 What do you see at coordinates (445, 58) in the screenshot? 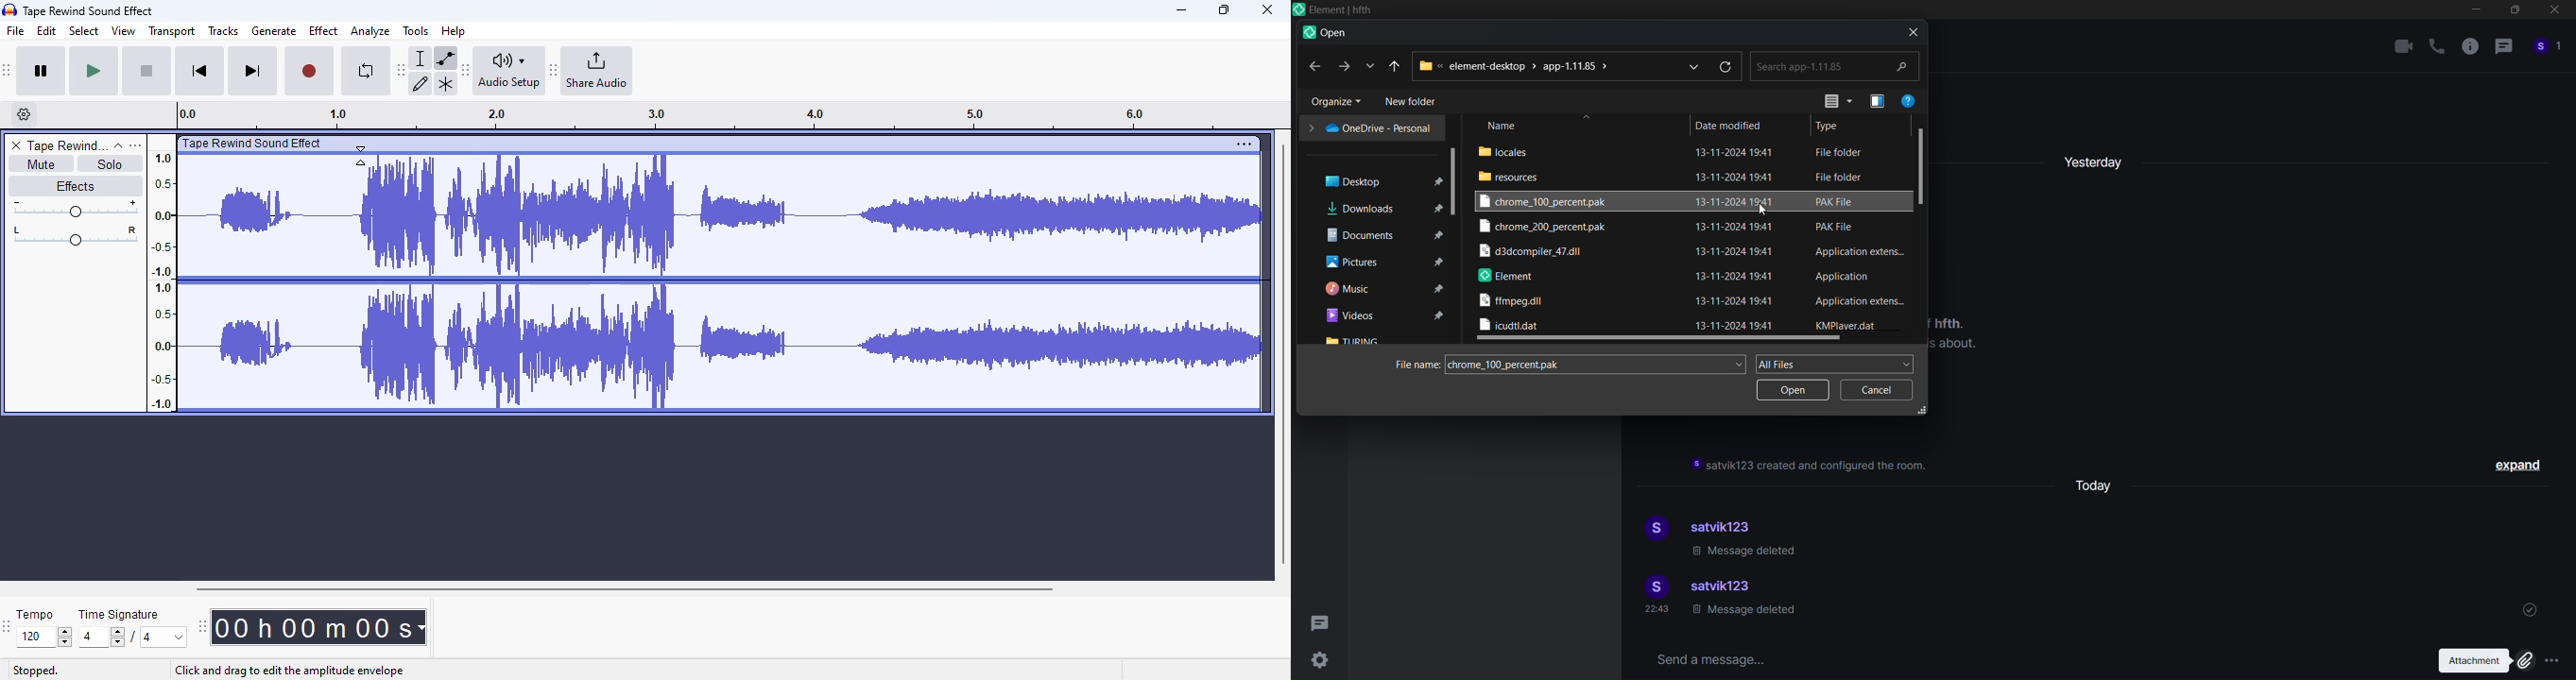
I see `envelope tool` at bounding box center [445, 58].